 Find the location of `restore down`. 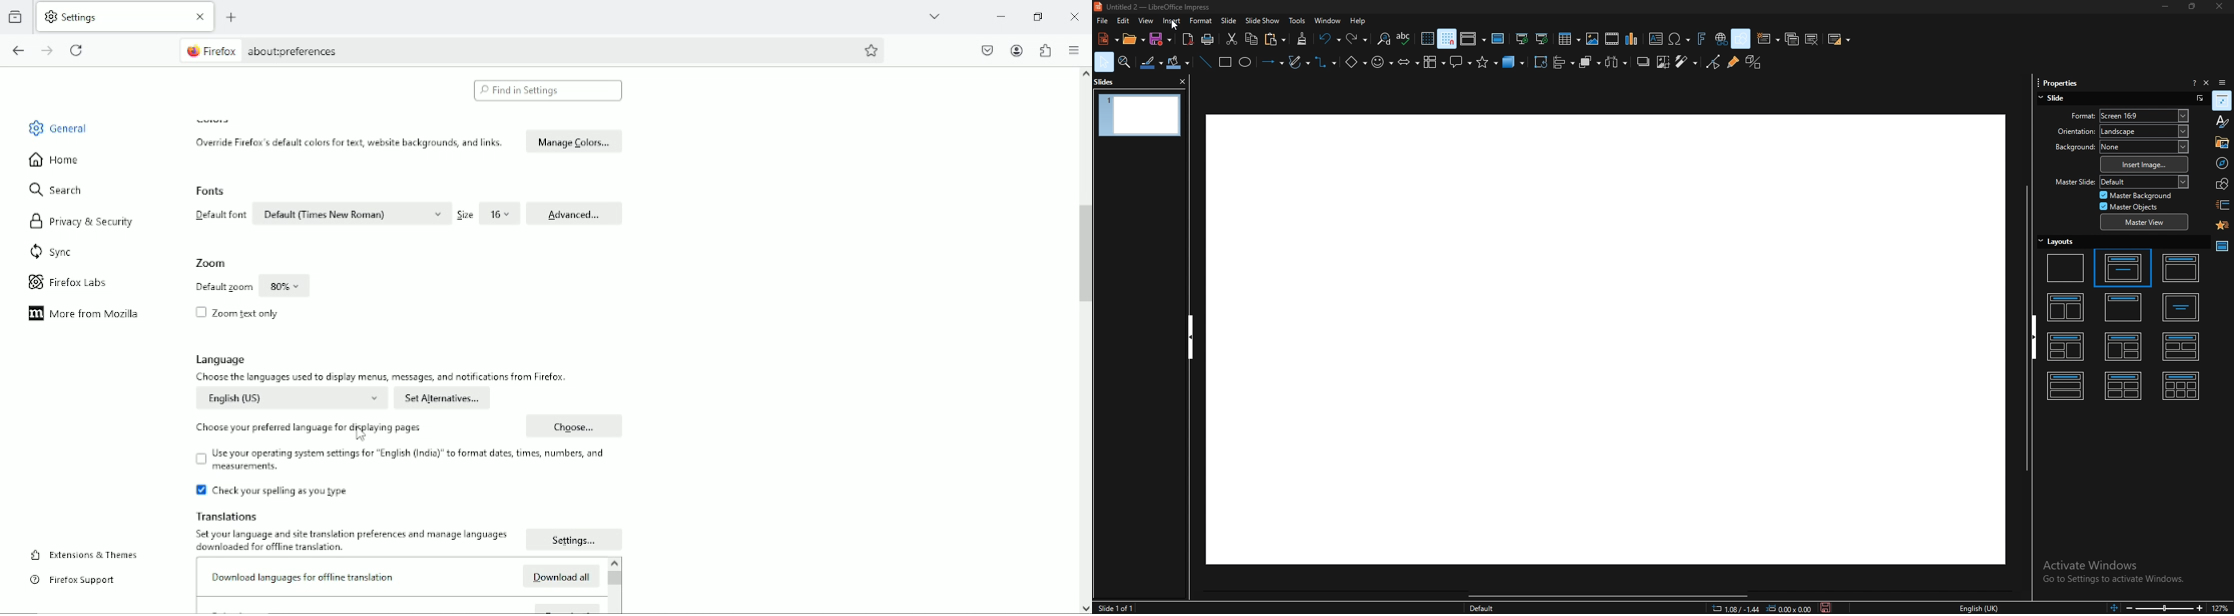

restore down is located at coordinates (1039, 16).